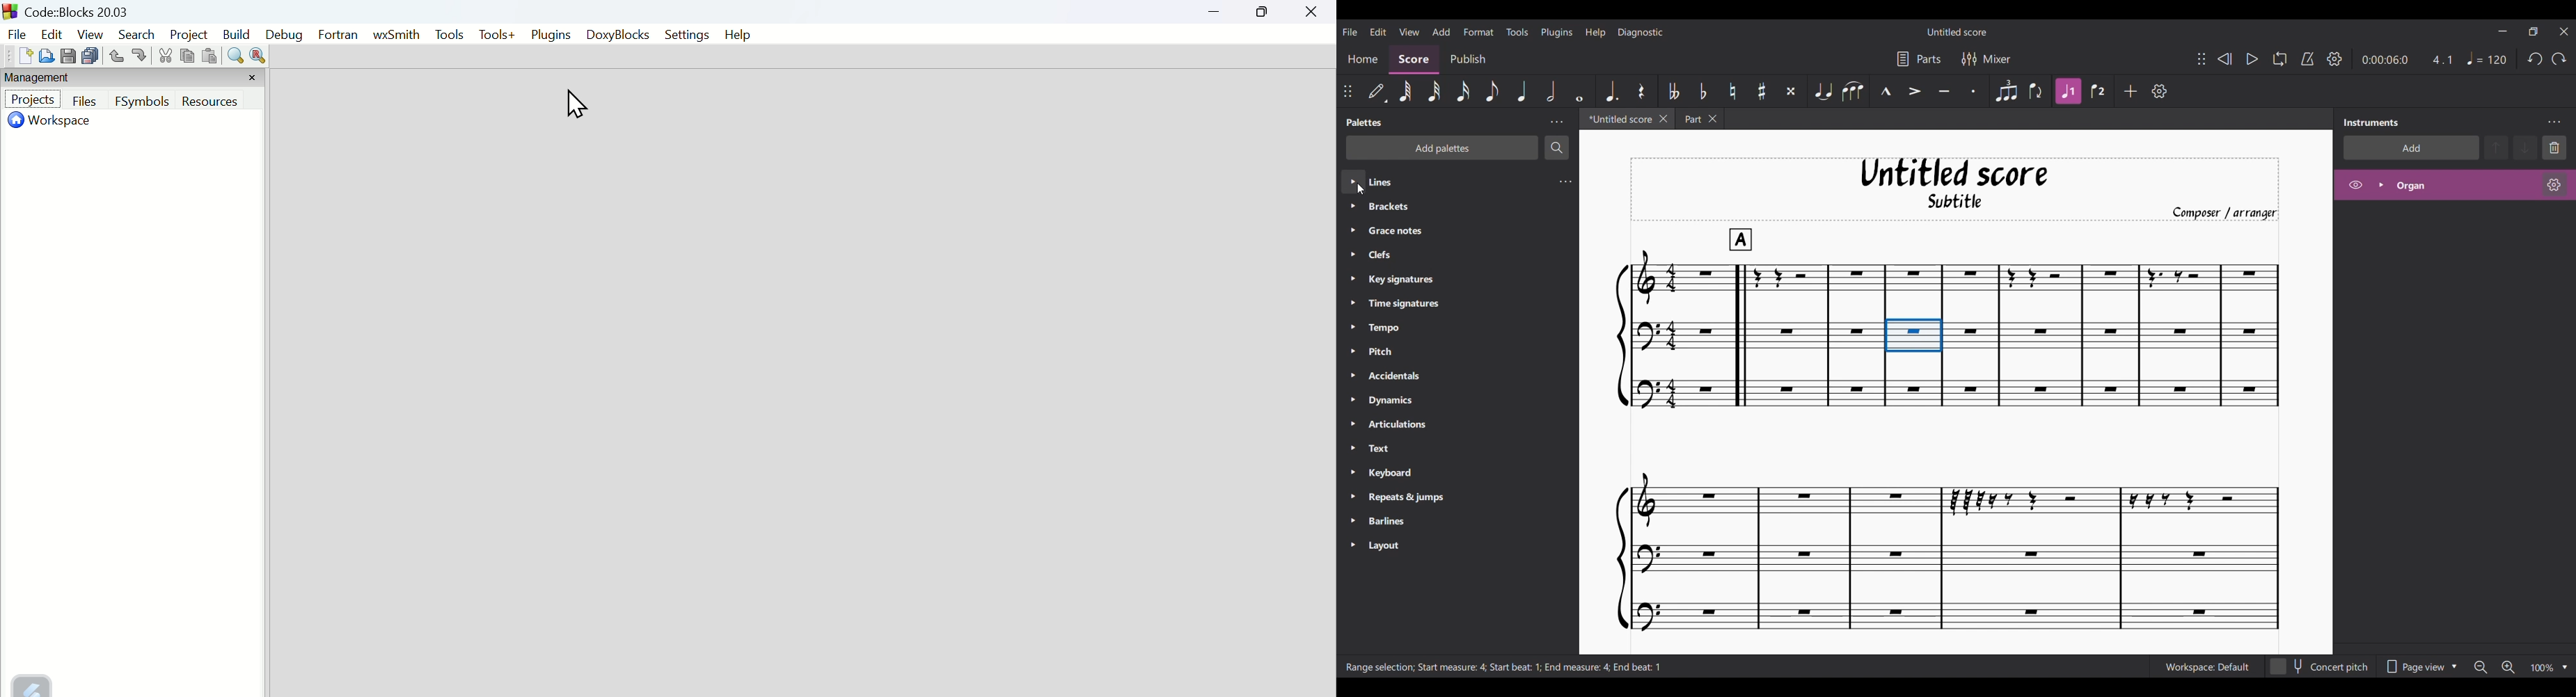 This screenshot has width=2576, height=700. I want to click on Panel settings, so click(1557, 123).